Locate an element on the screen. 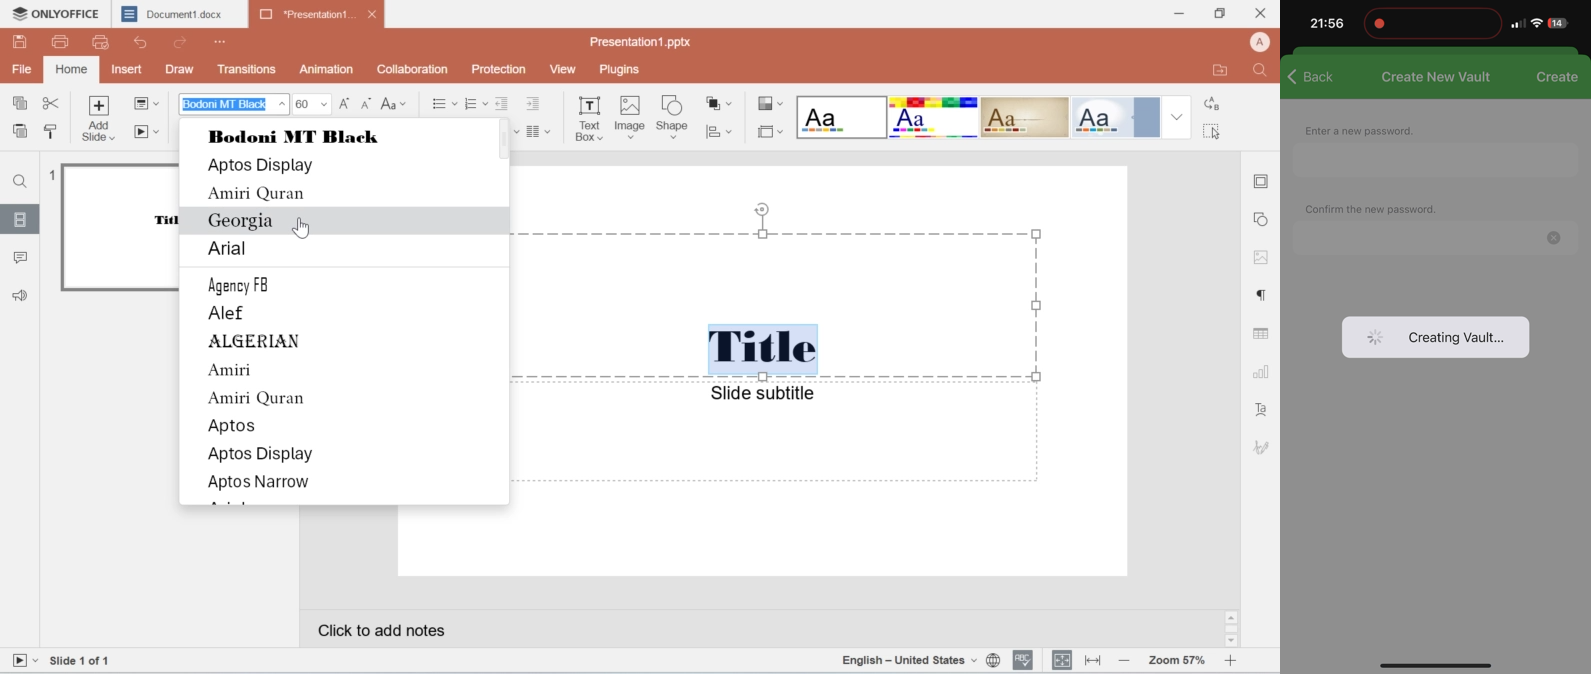 The height and width of the screenshot is (700, 1596). shape is located at coordinates (675, 119).